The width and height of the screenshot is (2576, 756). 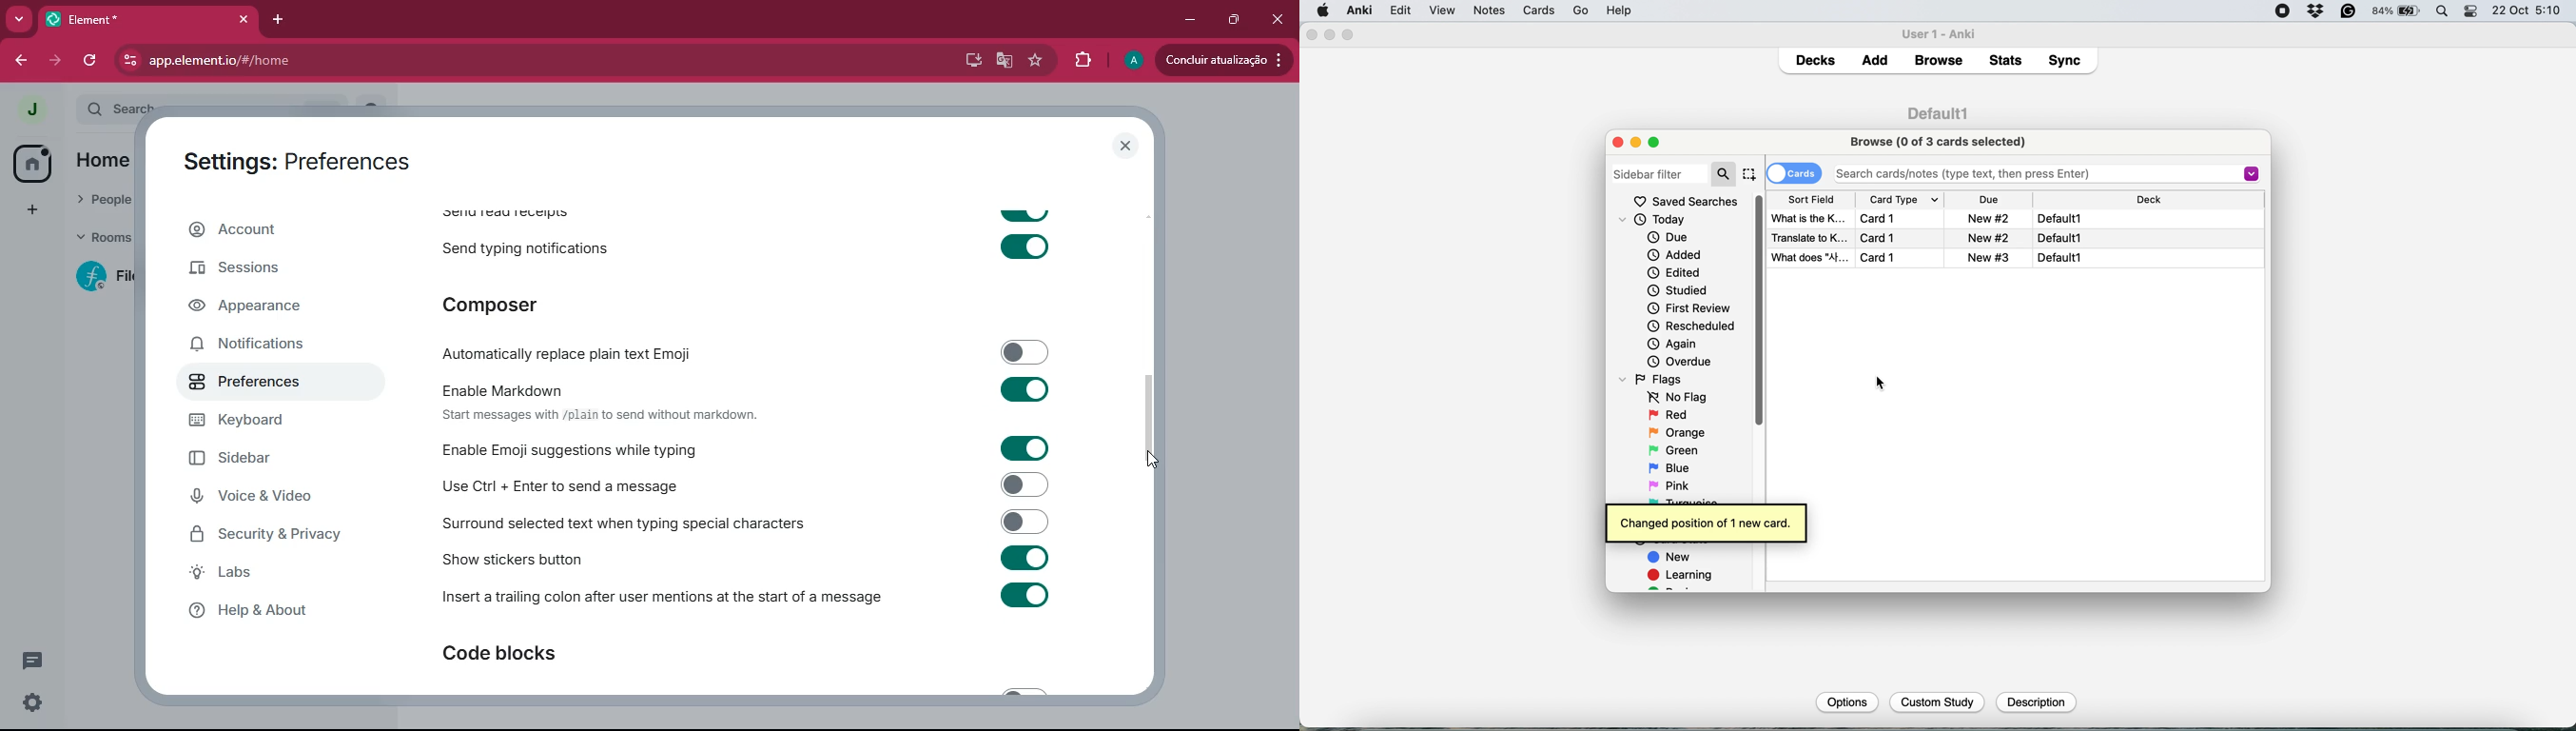 What do you see at coordinates (1794, 172) in the screenshot?
I see `cards` at bounding box center [1794, 172].